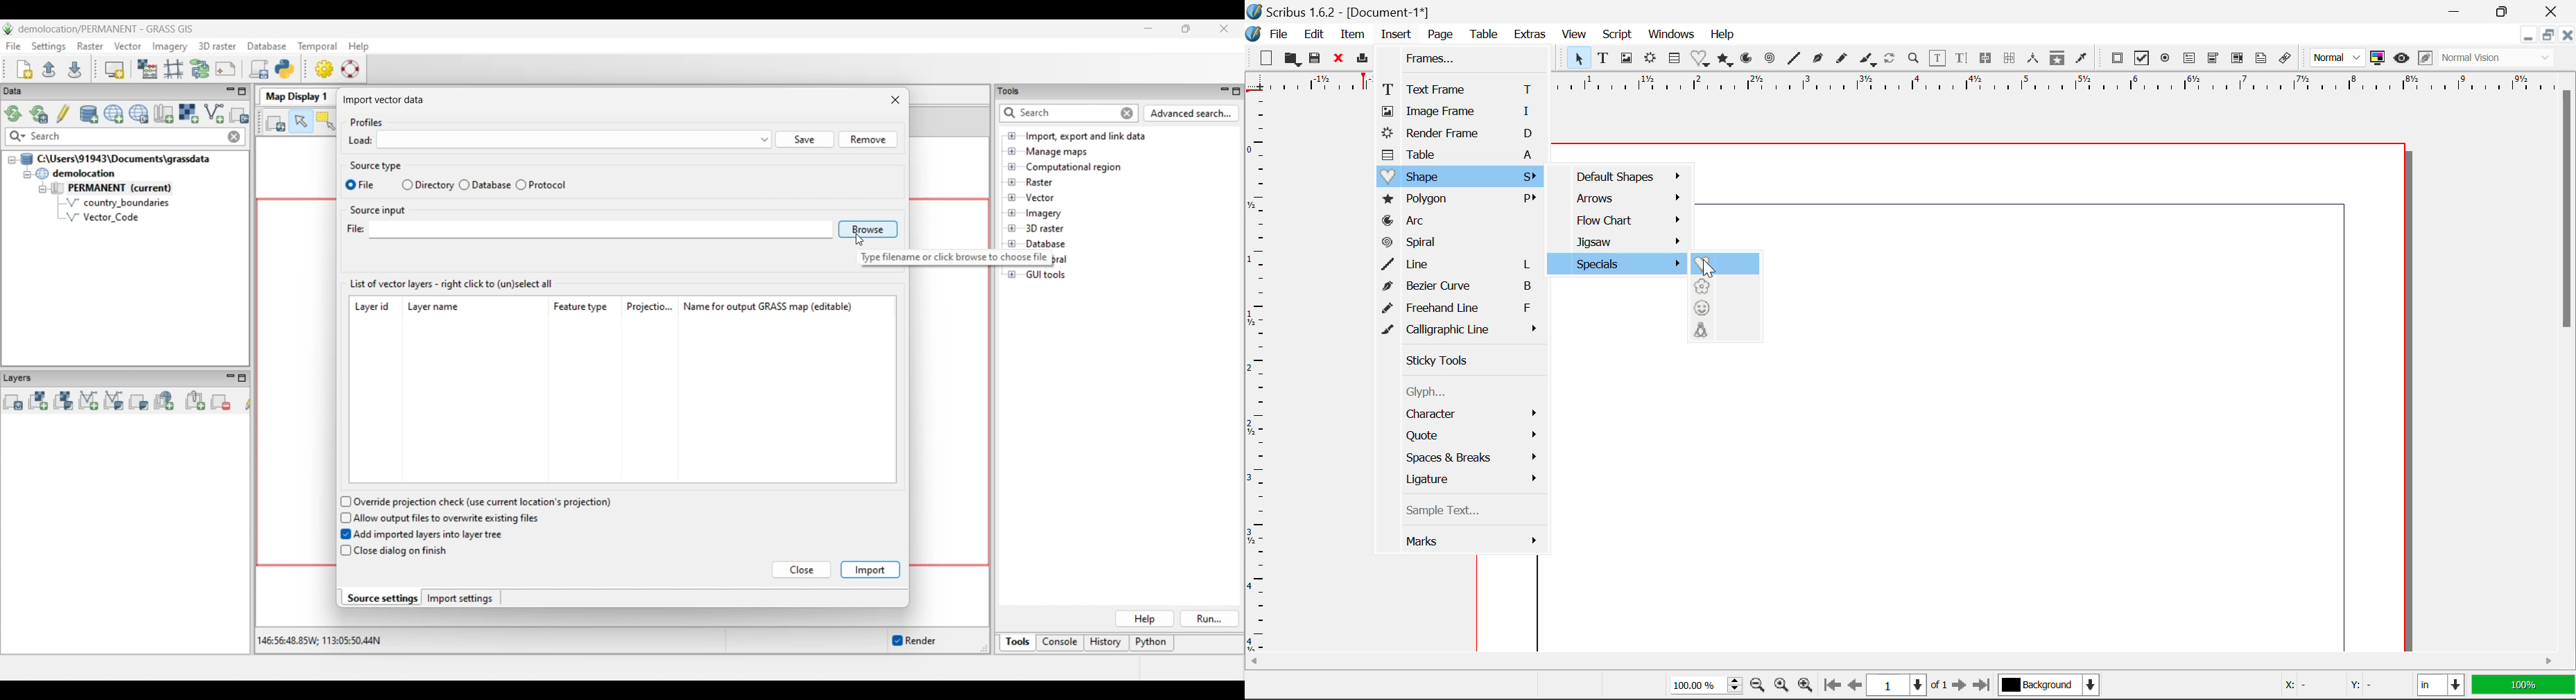  What do you see at coordinates (1464, 331) in the screenshot?
I see `Calligraphic Line` at bounding box center [1464, 331].